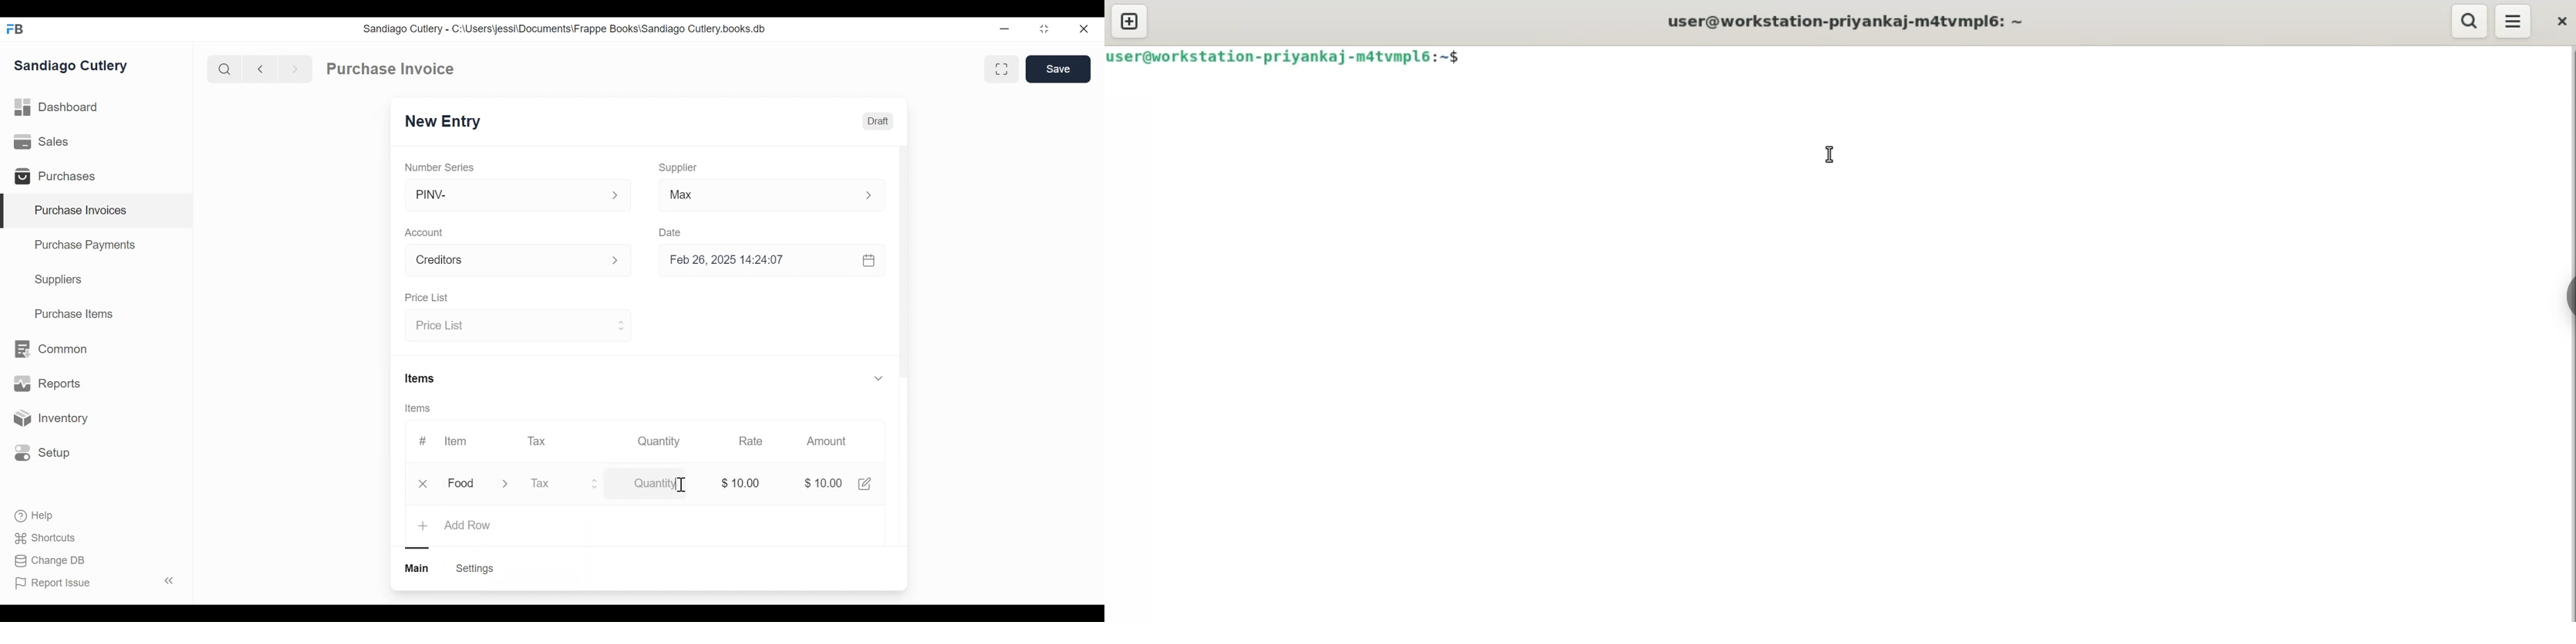 This screenshot has height=644, width=2576. Describe the element at coordinates (422, 409) in the screenshot. I see `Items` at that location.